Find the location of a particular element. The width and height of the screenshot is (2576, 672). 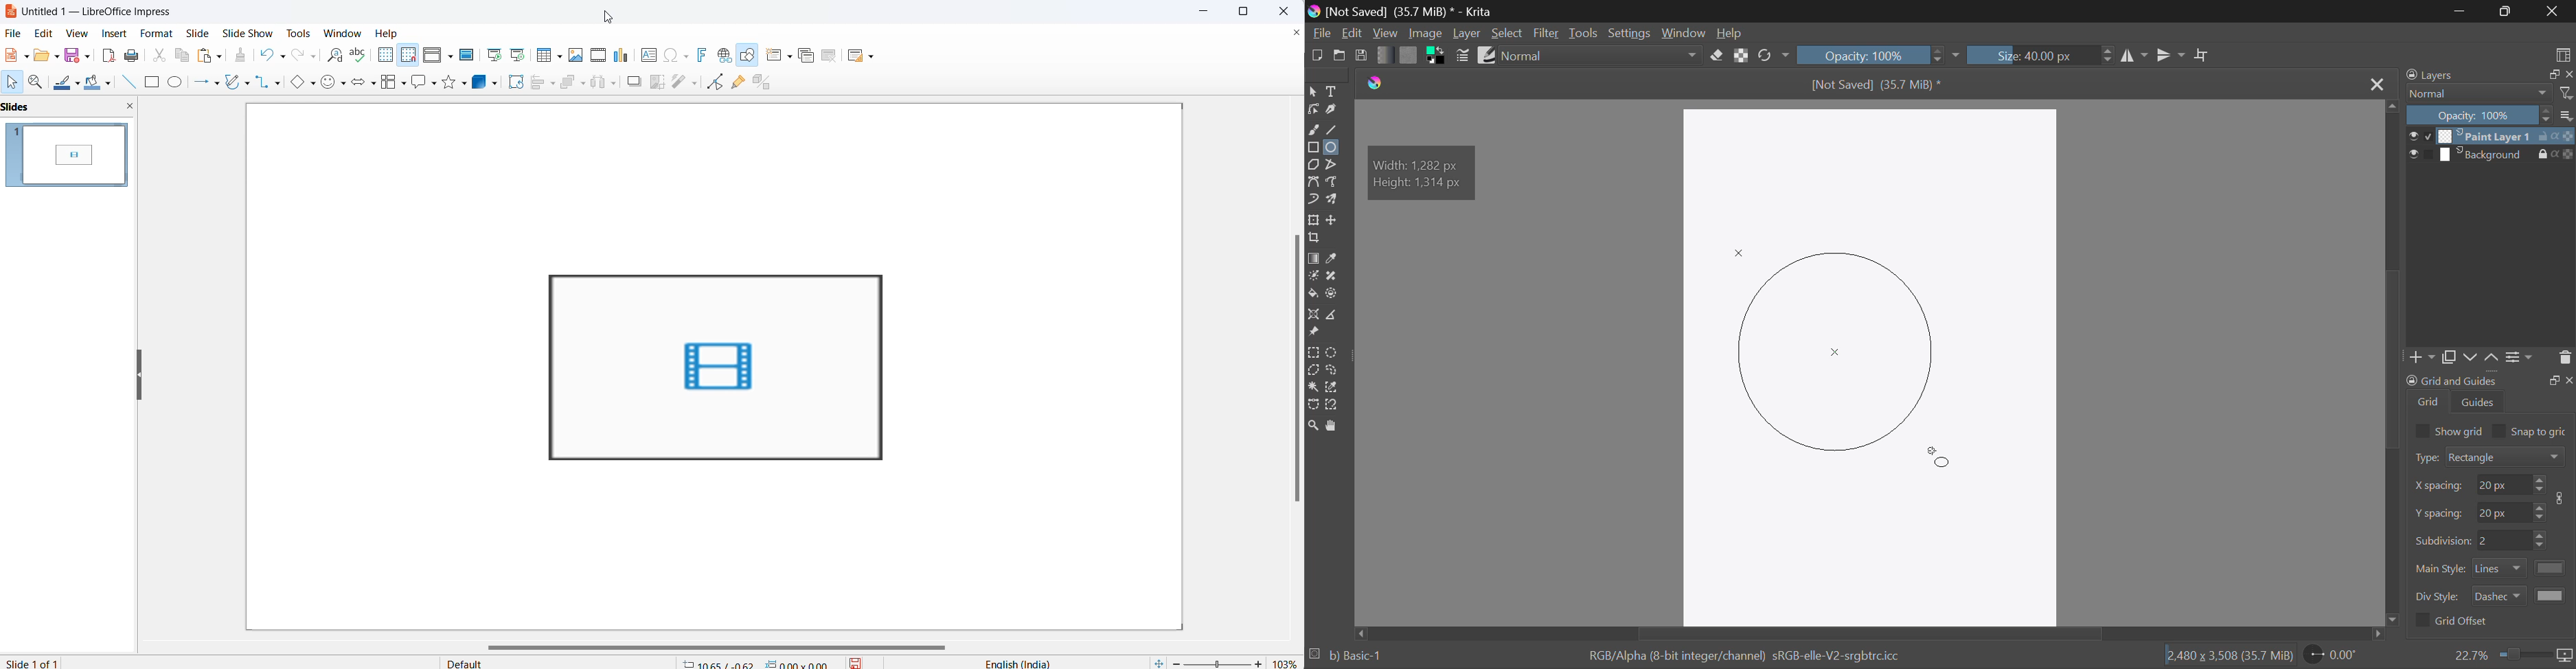

text language is located at coordinates (1007, 662).